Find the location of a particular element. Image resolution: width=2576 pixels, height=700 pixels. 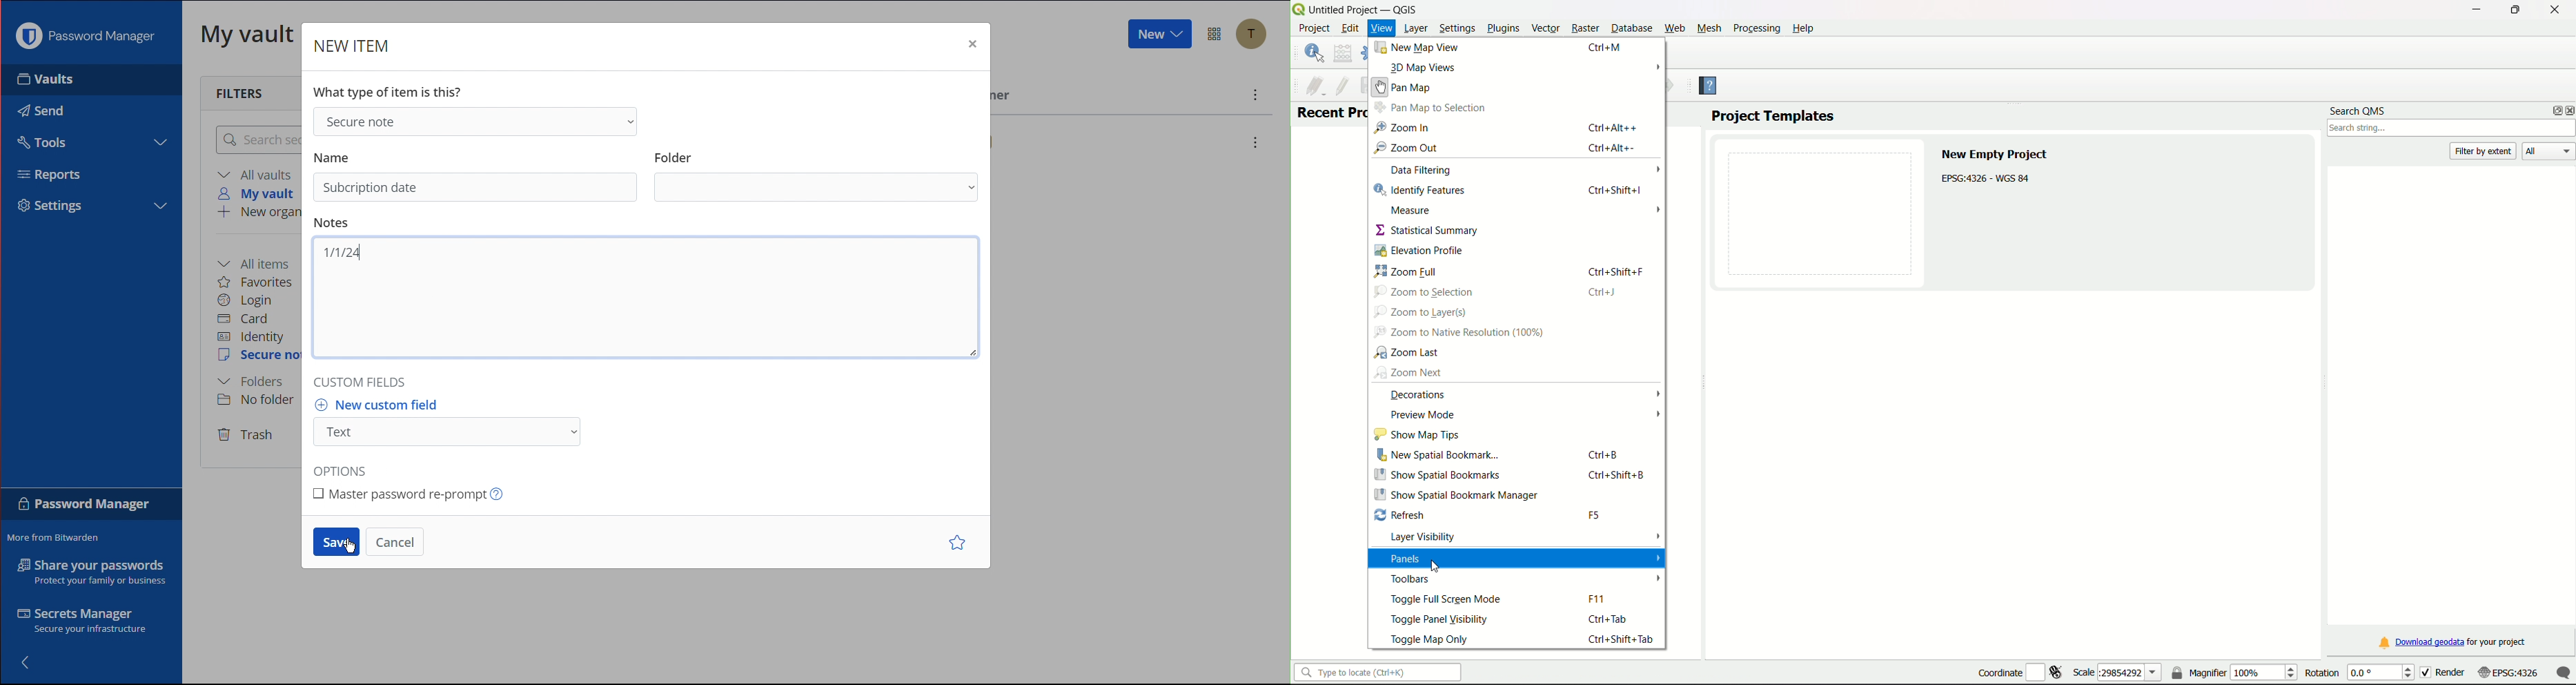

Settings is located at coordinates (1458, 29).